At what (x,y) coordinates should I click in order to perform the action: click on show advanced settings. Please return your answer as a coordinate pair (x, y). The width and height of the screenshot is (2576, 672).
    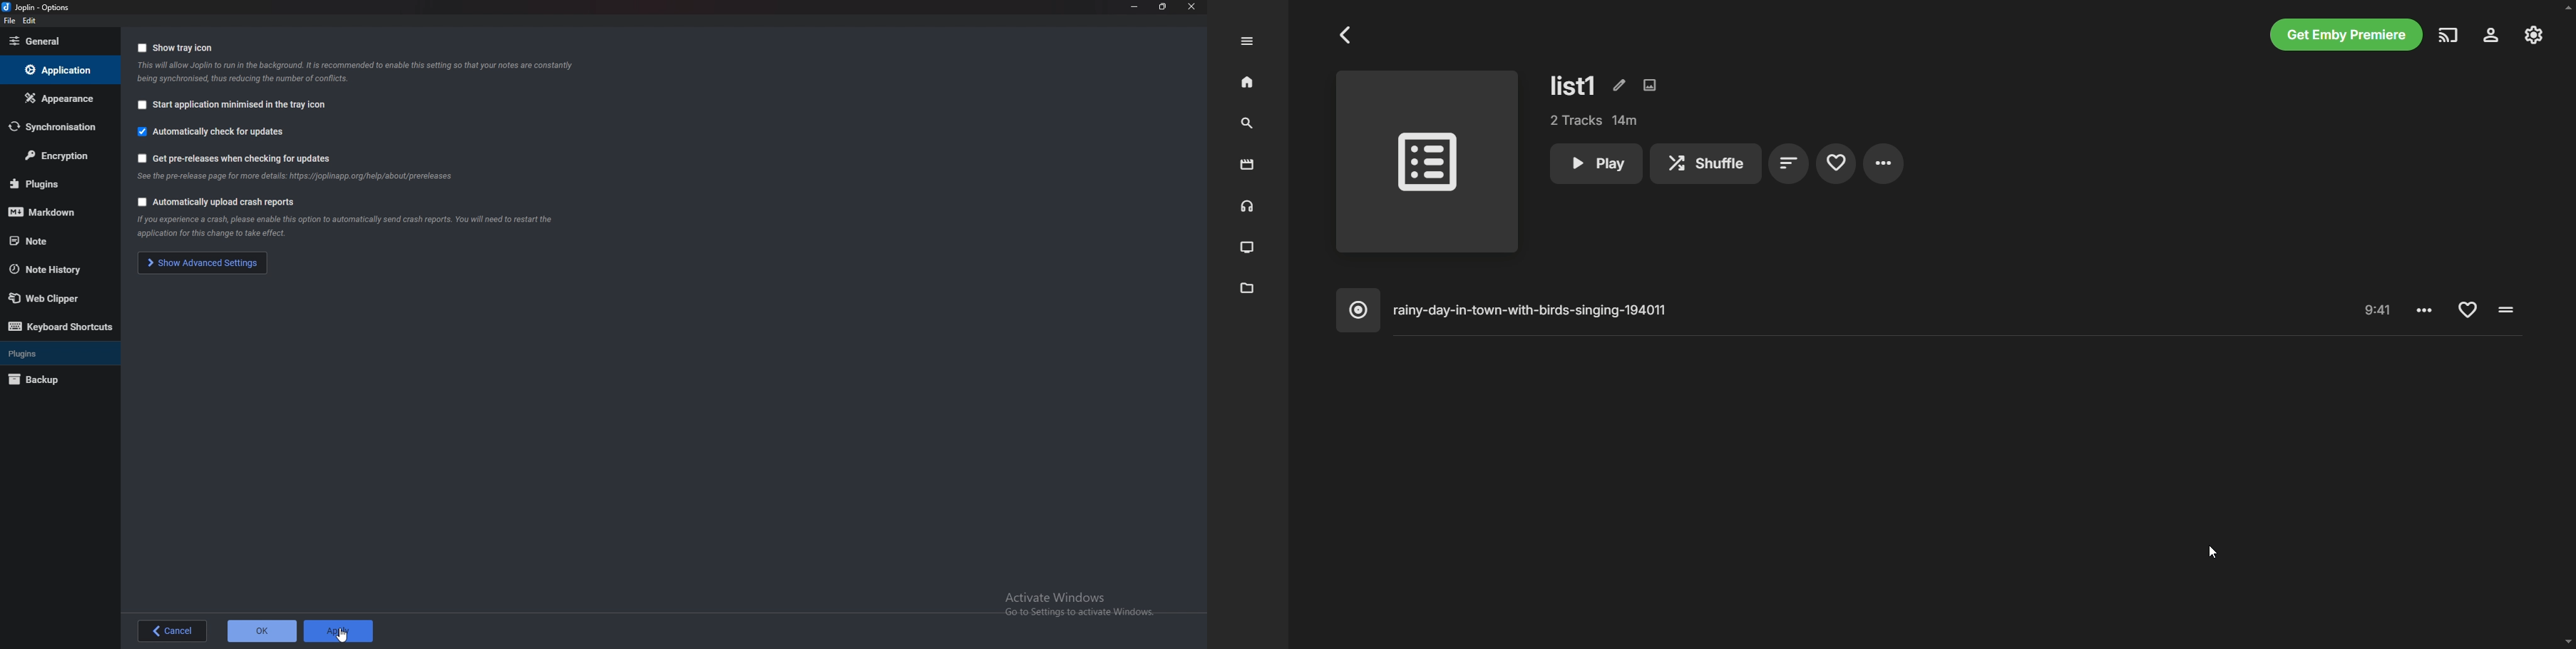
    Looking at the image, I should click on (204, 262).